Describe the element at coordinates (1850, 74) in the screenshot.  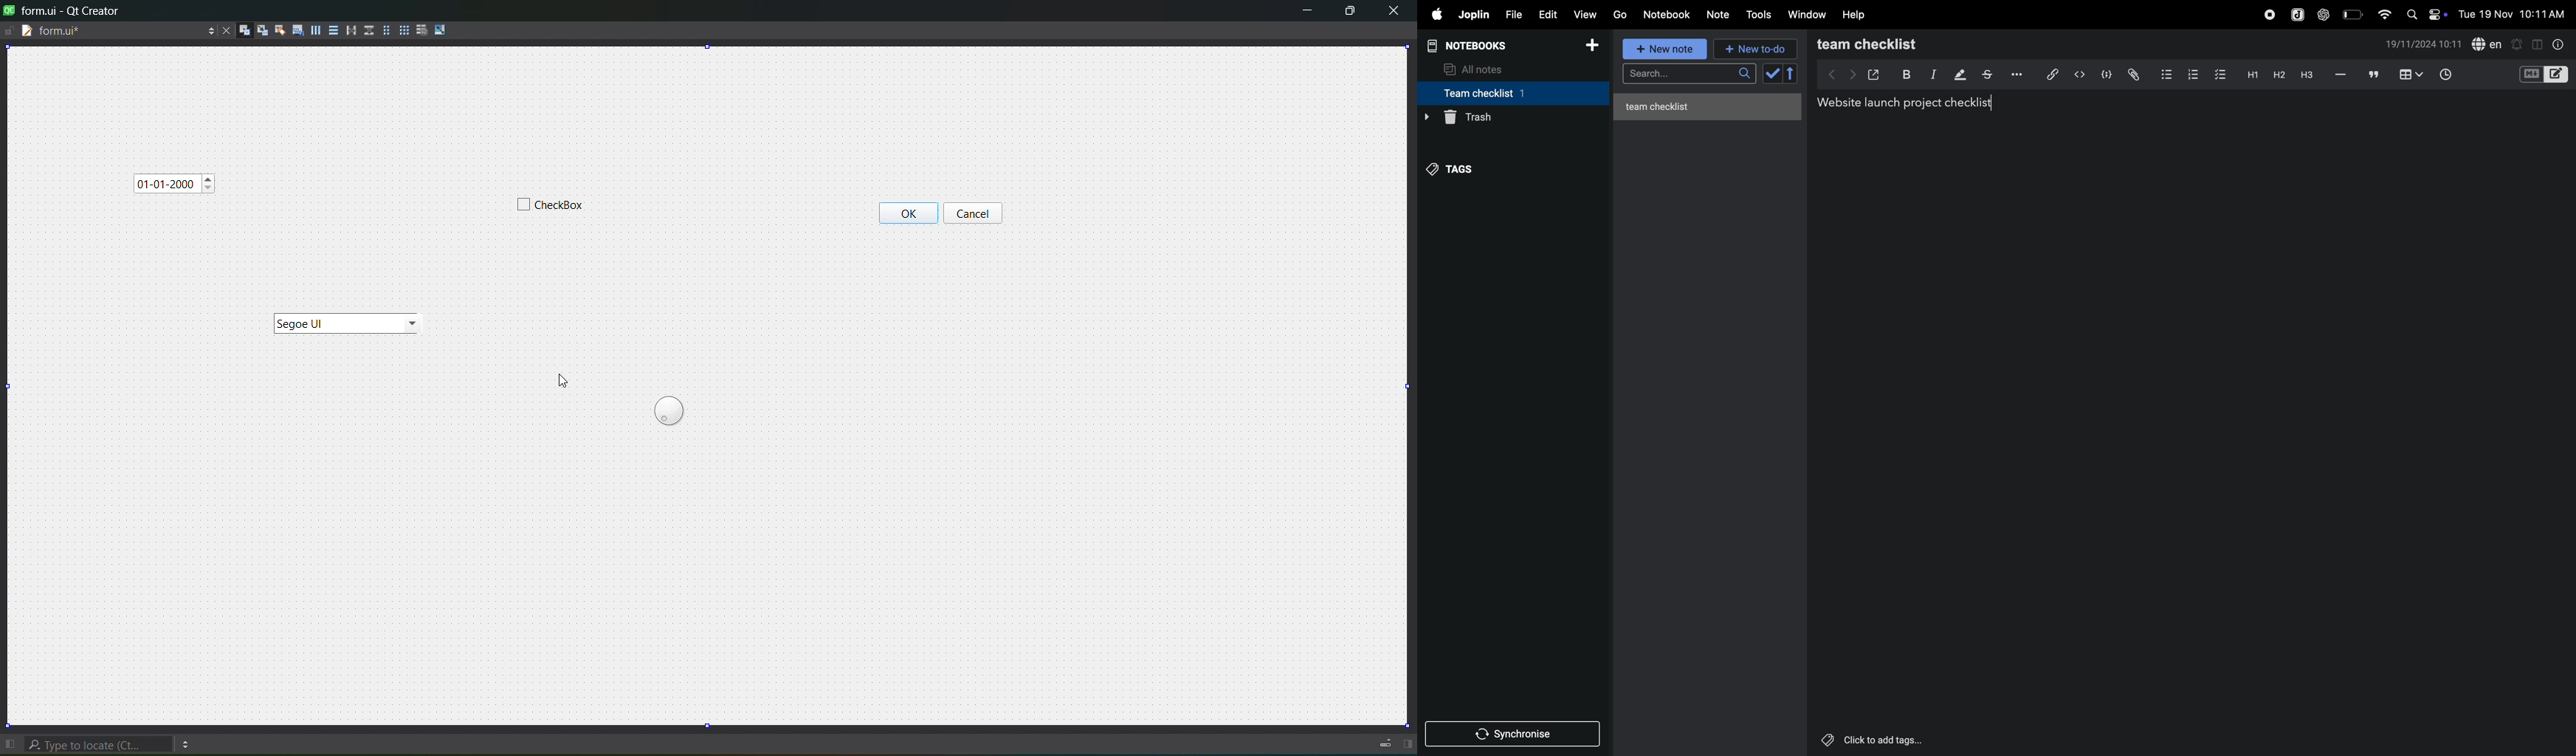
I see `forward` at that location.